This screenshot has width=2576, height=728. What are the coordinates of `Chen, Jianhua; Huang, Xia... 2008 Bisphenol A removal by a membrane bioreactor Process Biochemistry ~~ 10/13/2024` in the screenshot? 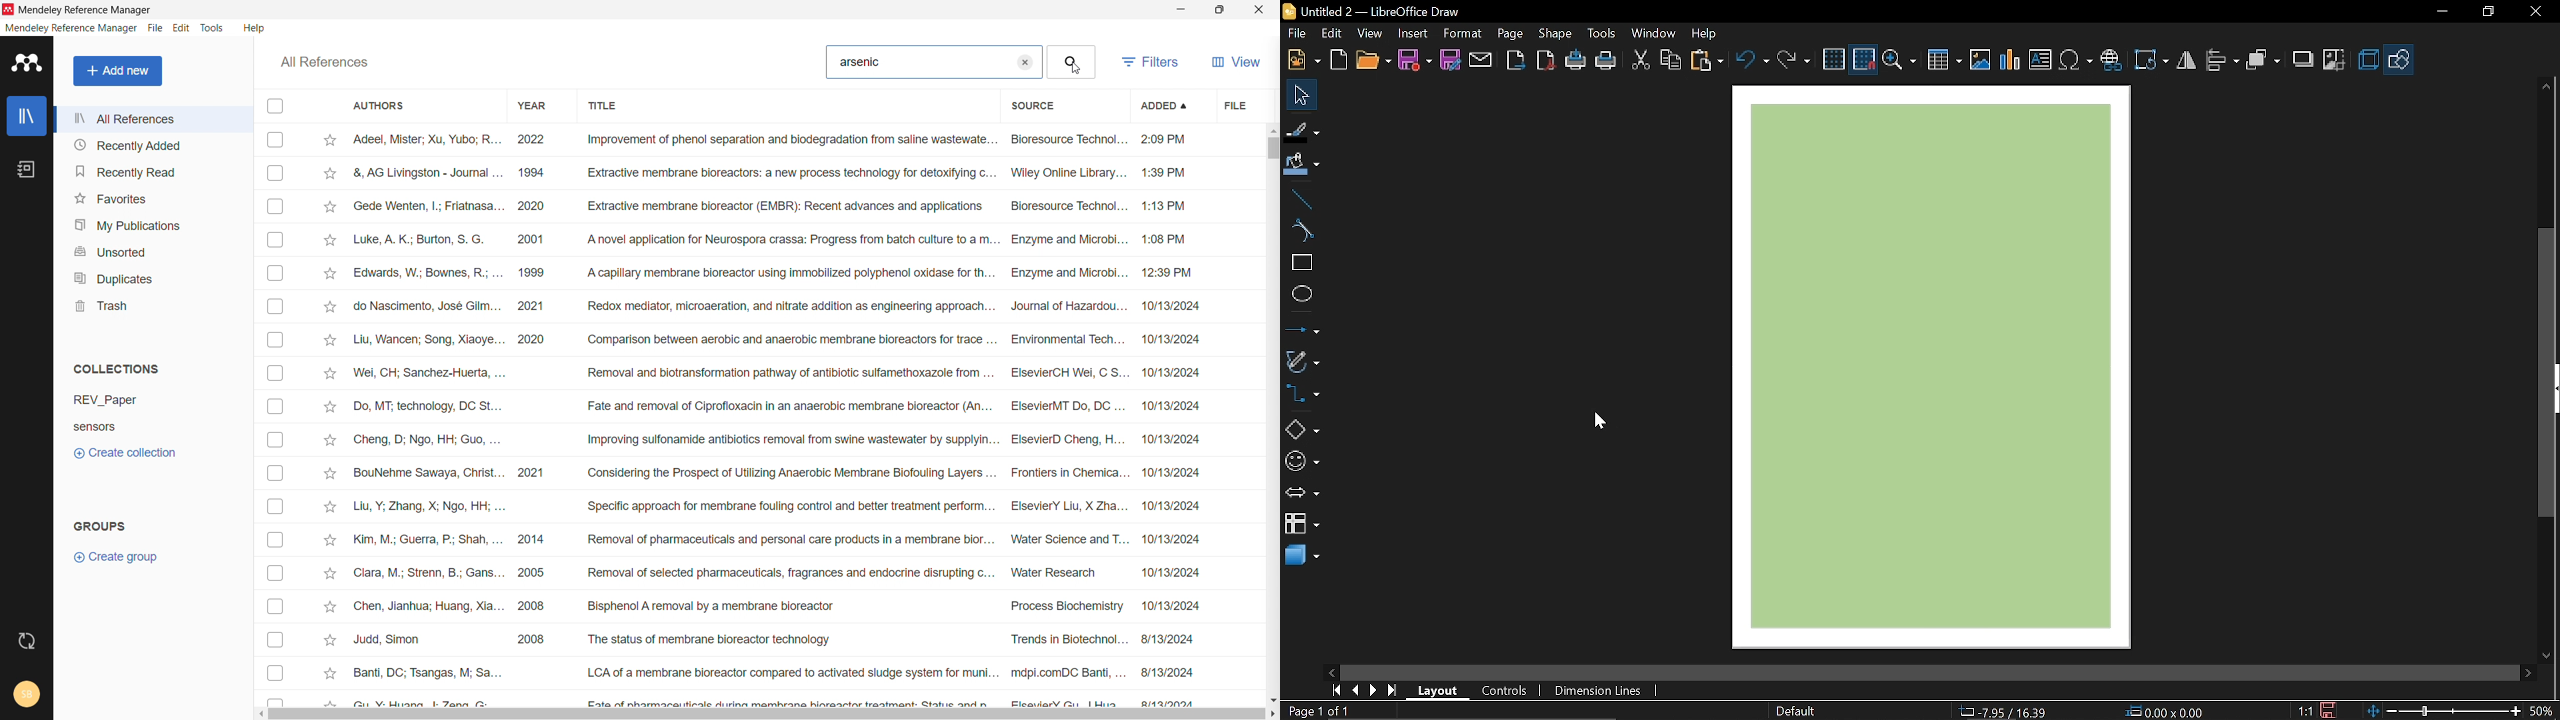 It's located at (777, 604).